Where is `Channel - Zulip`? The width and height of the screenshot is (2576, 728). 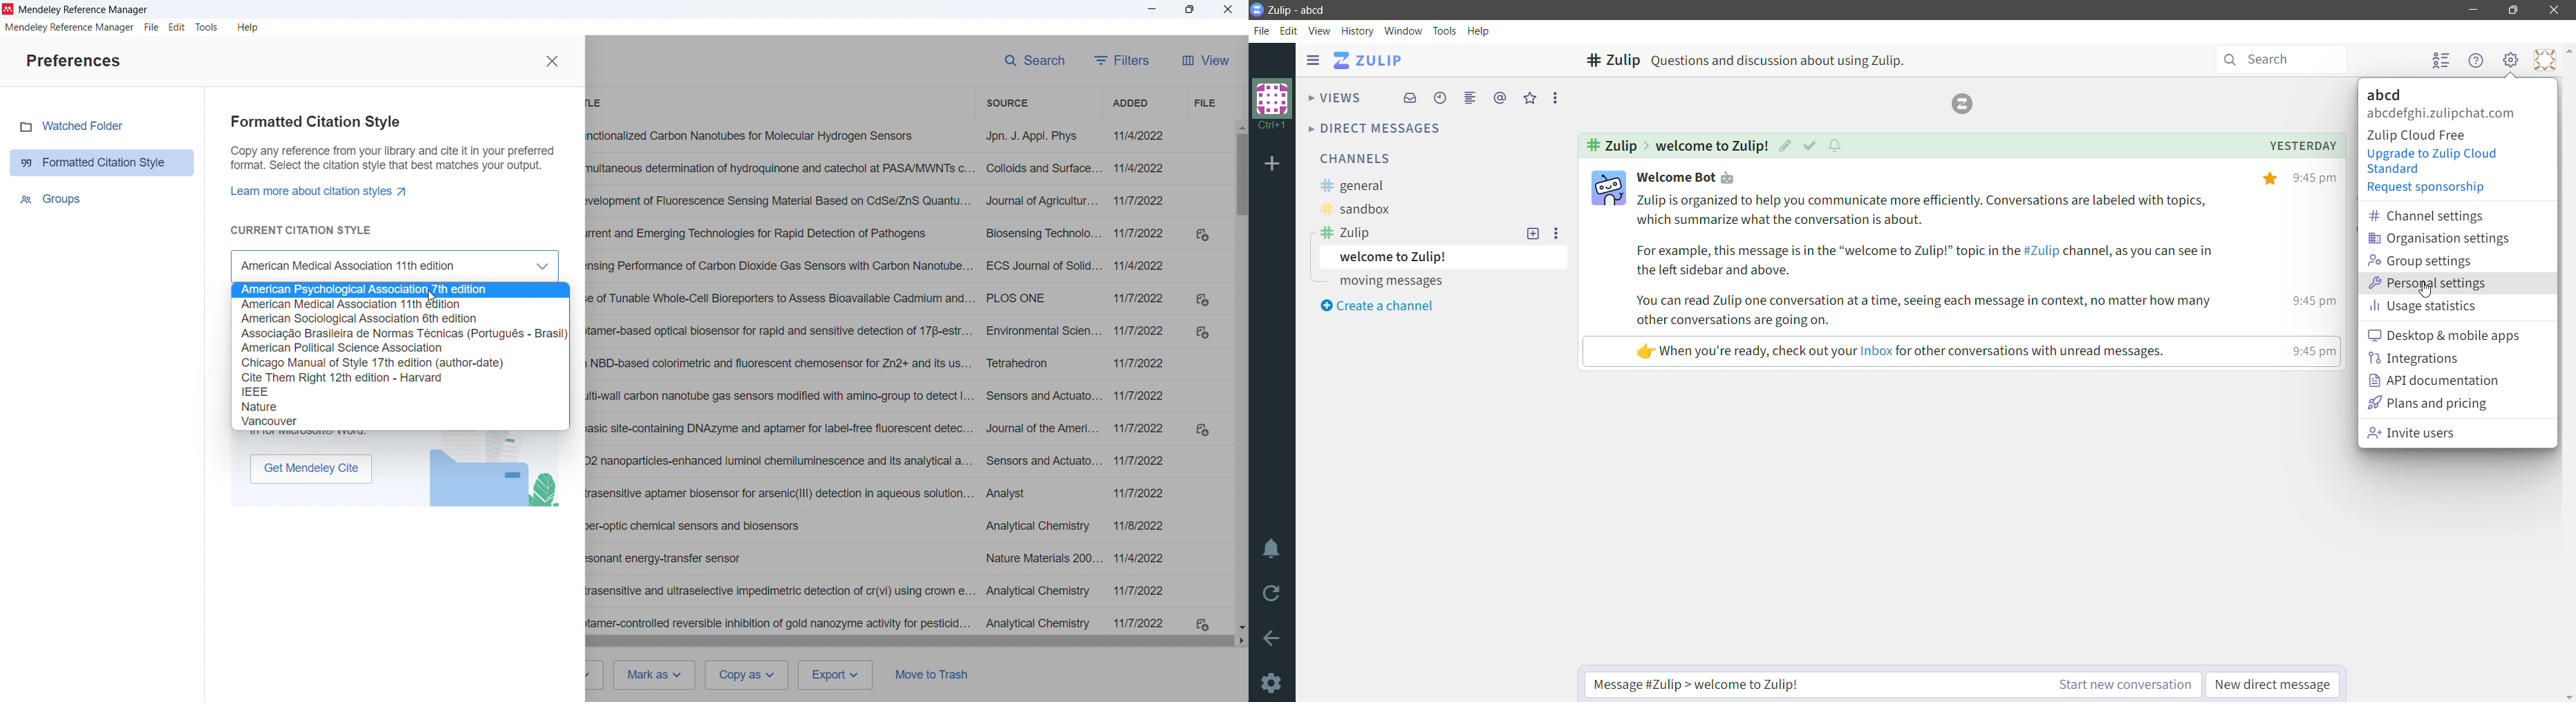
Channel - Zulip is located at coordinates (1608, 61).